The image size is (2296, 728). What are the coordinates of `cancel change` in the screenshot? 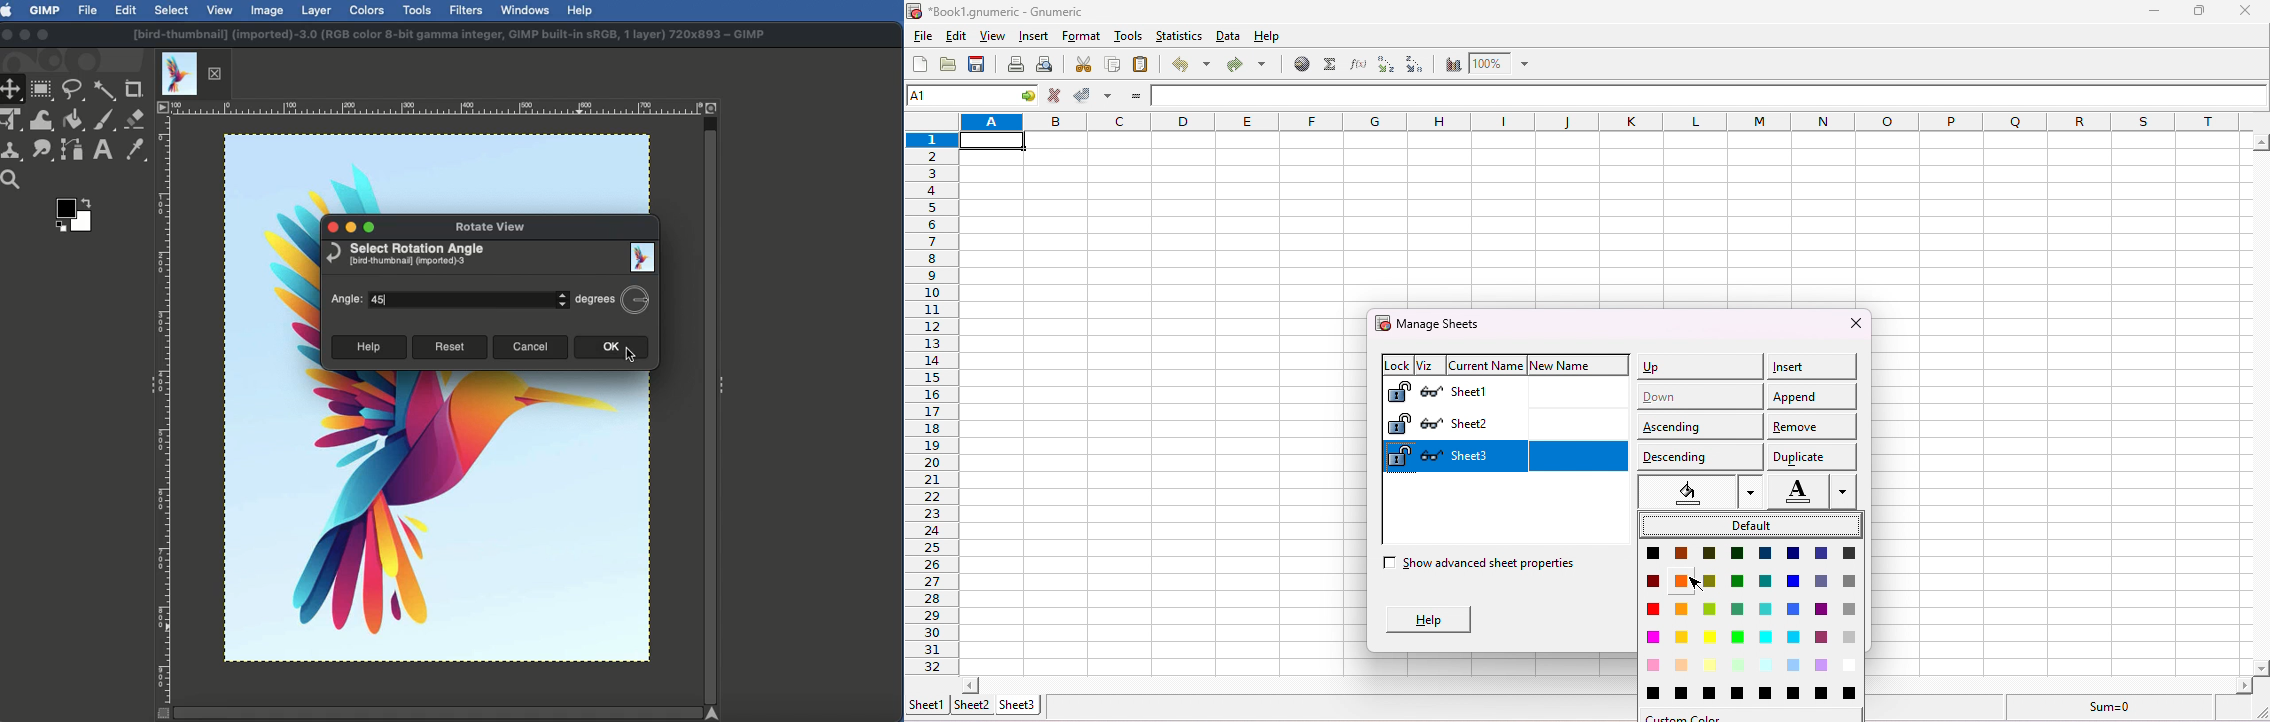 It's located at (1056, 98).